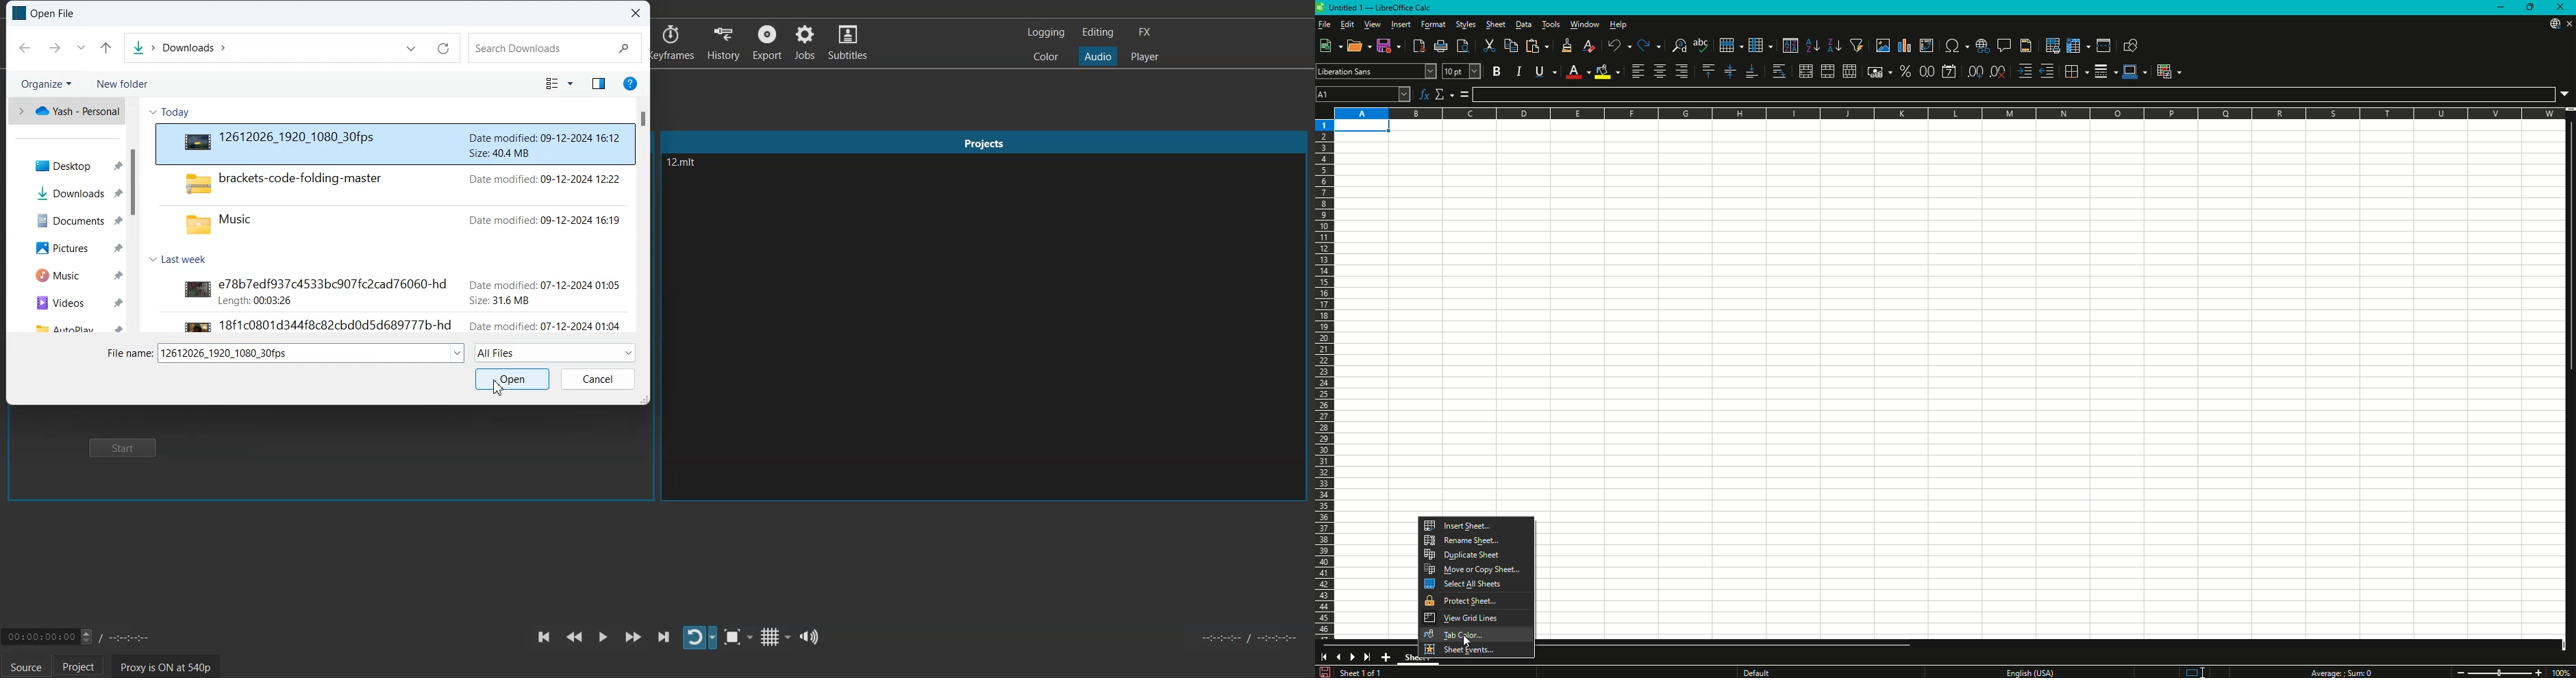 This screenshot has height=700, width=2576. I want to click on Format, so click(1434, 24).